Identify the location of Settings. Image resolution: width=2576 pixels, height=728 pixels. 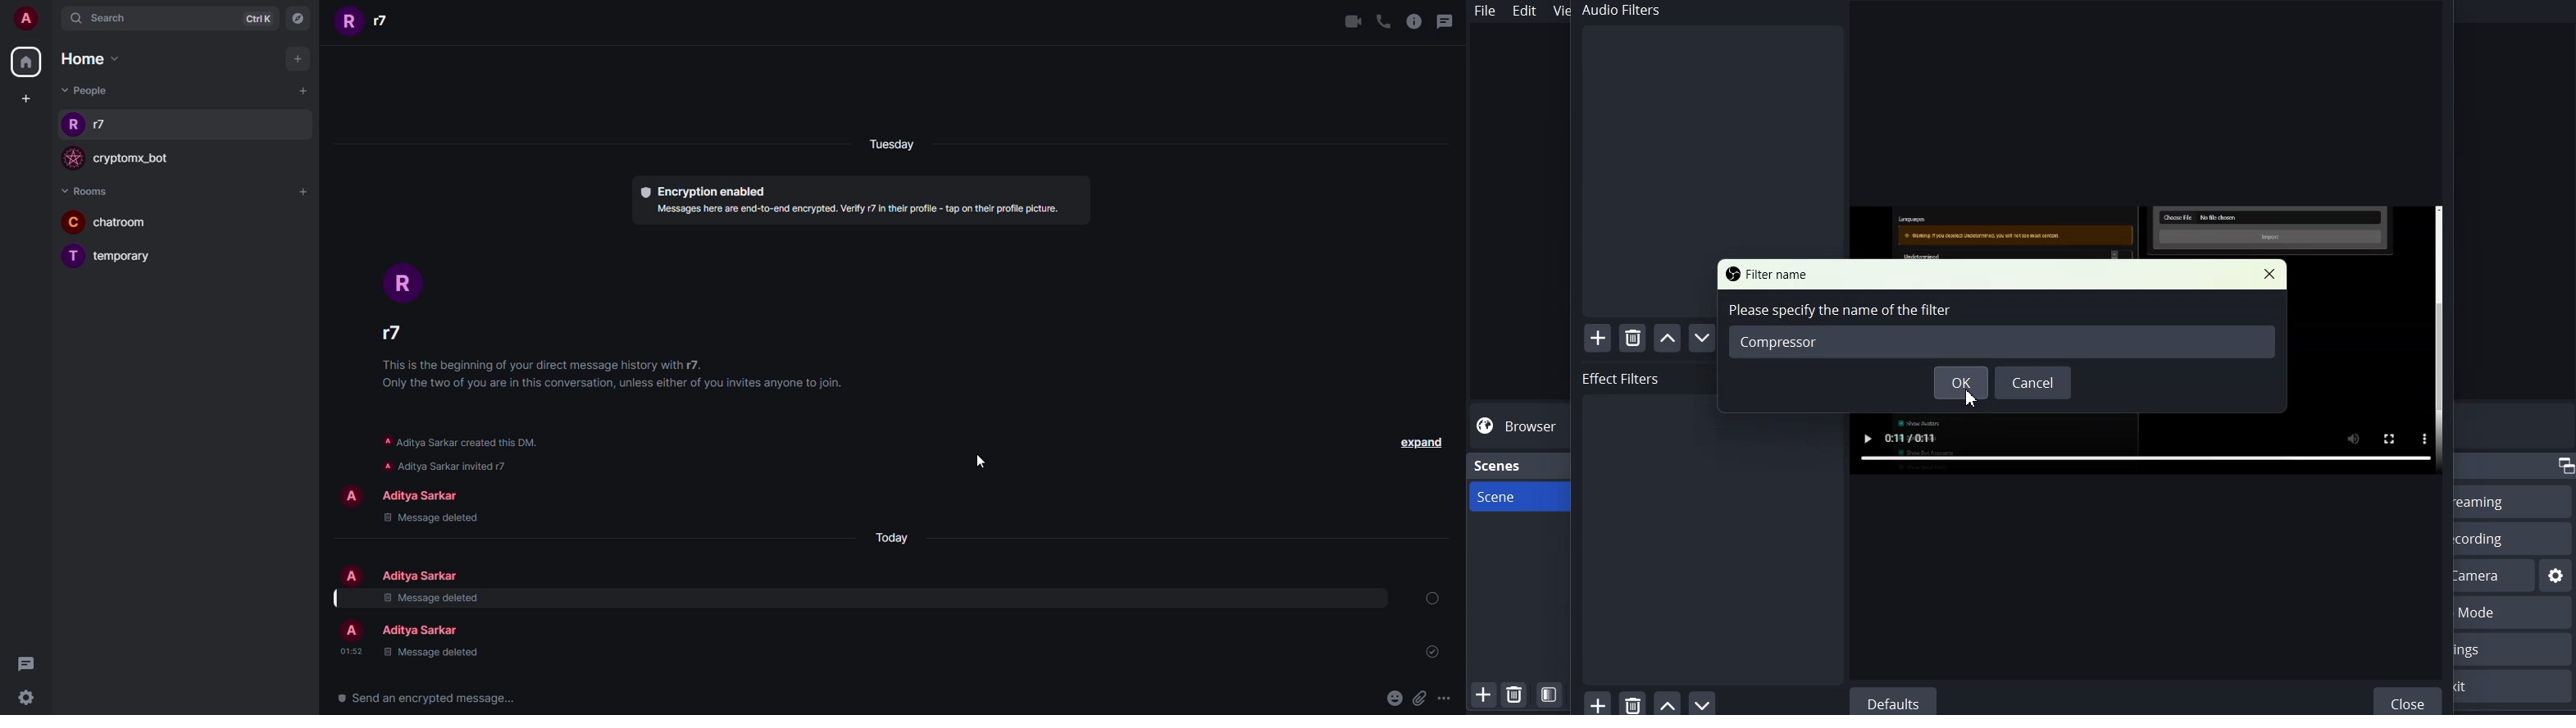
(2556, 576).